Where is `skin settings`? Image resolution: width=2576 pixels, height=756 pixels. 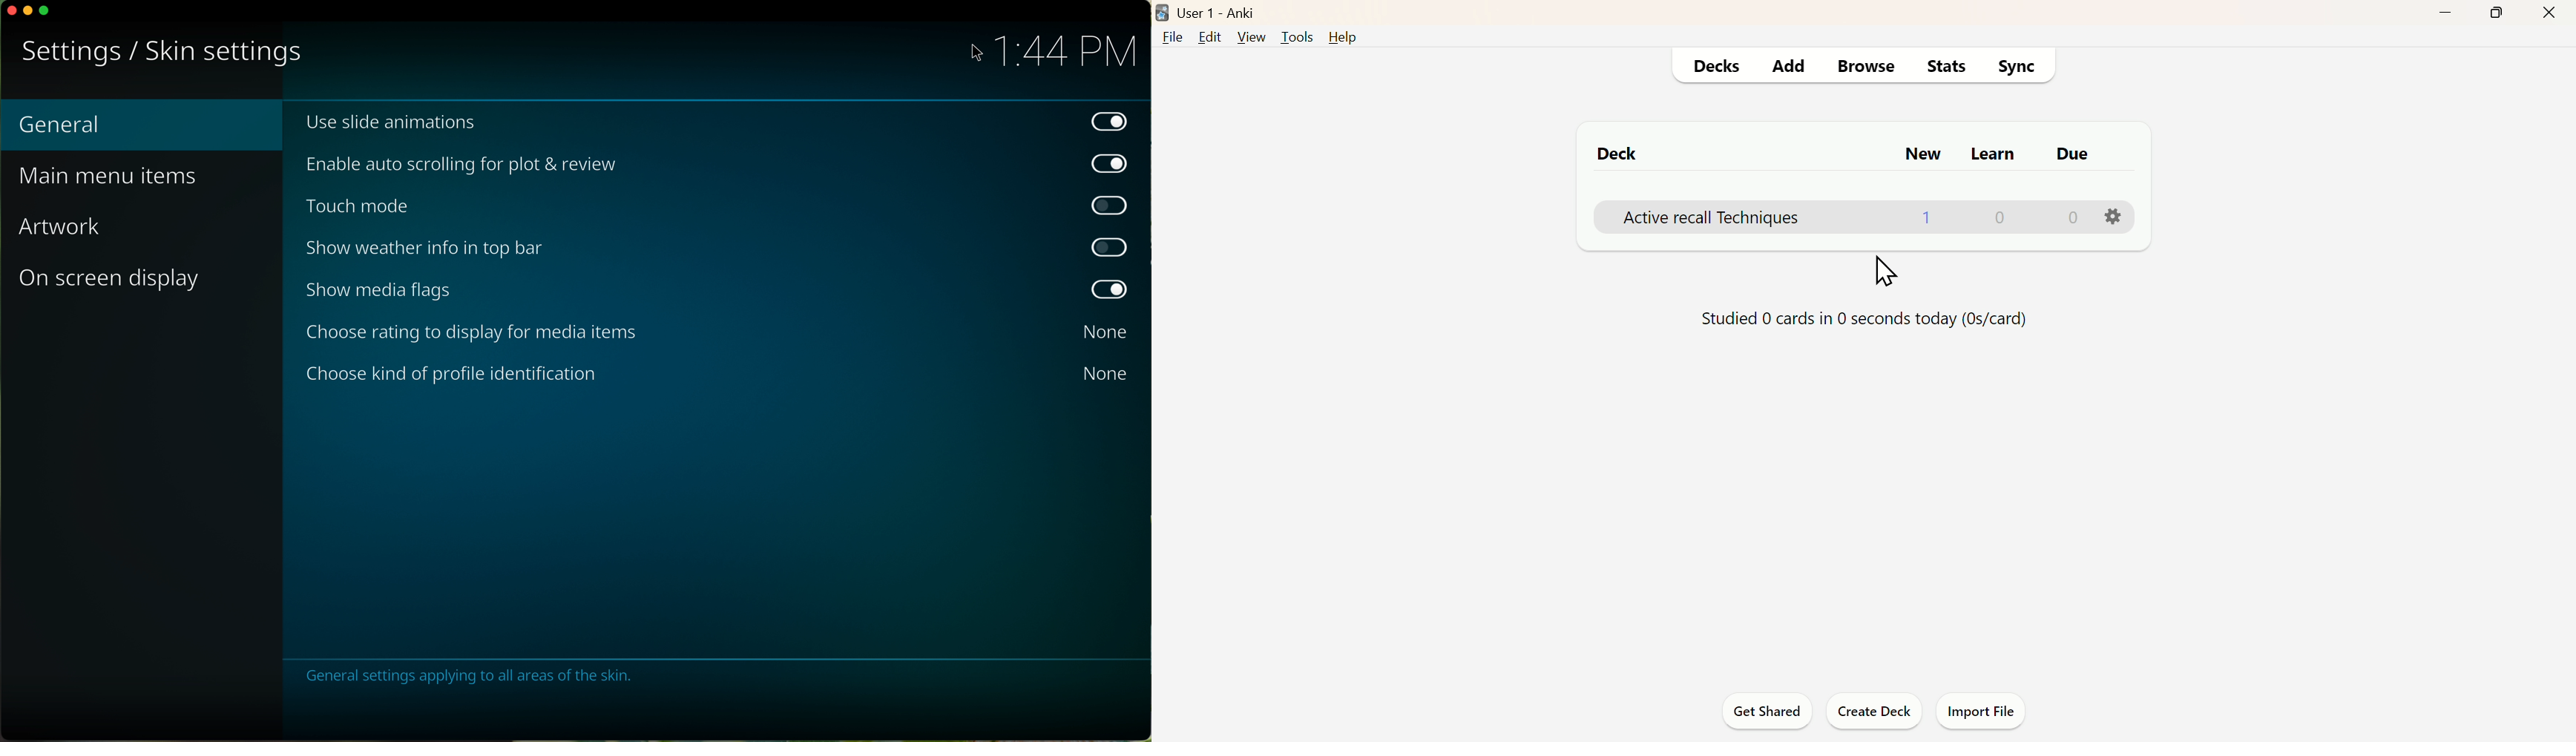 skin settings is located at coordinates (217, 54).